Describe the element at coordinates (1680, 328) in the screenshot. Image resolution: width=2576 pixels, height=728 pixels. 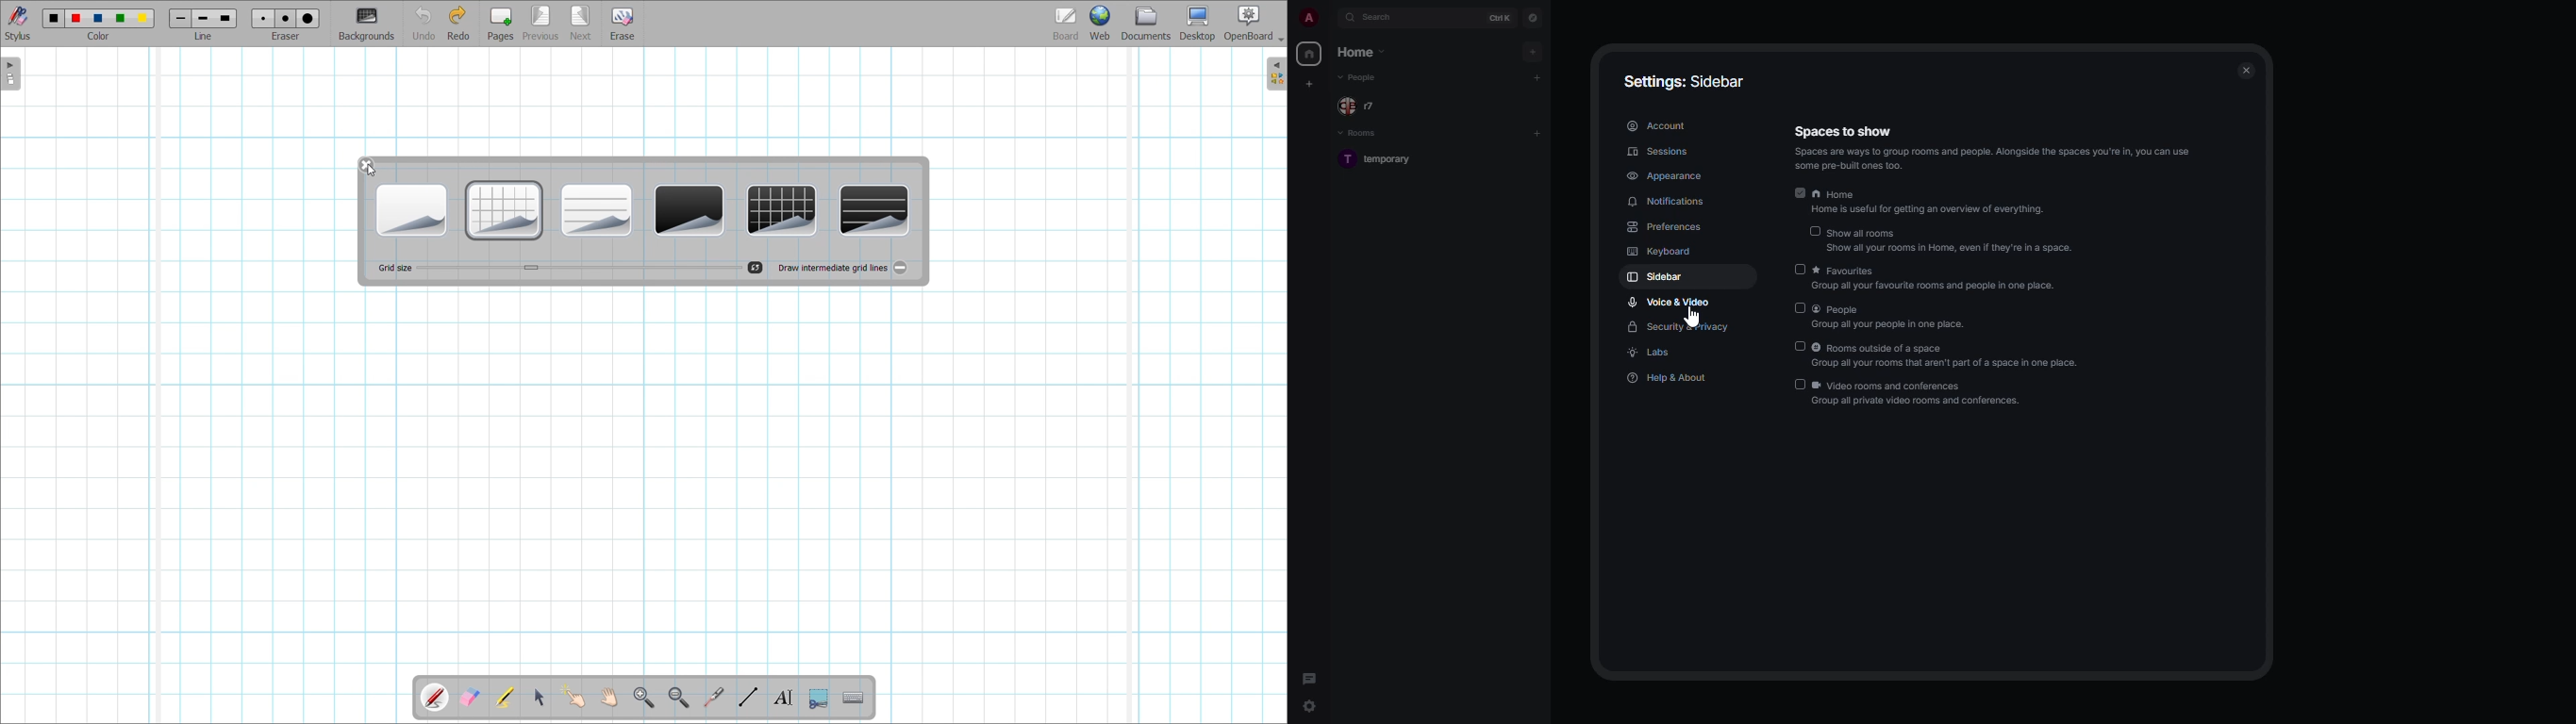
I see `security & privacy` at that location.